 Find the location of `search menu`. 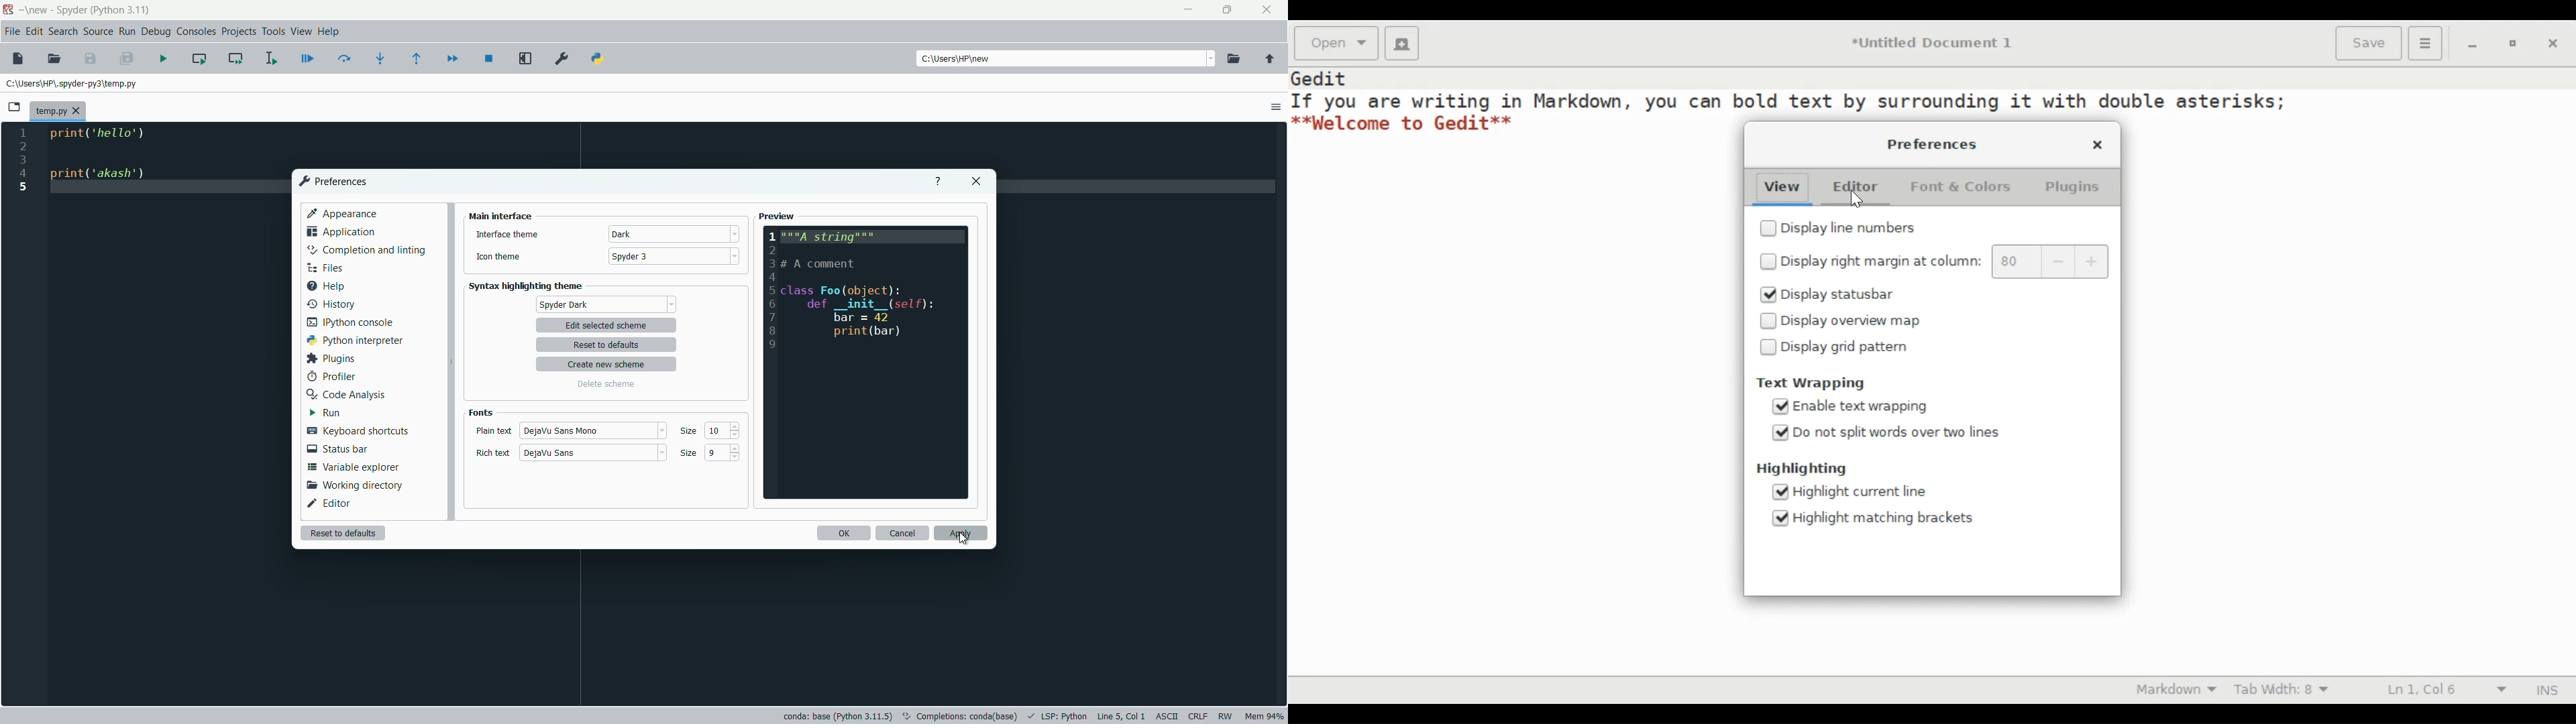

search menu is located at coordinates (63, 31).